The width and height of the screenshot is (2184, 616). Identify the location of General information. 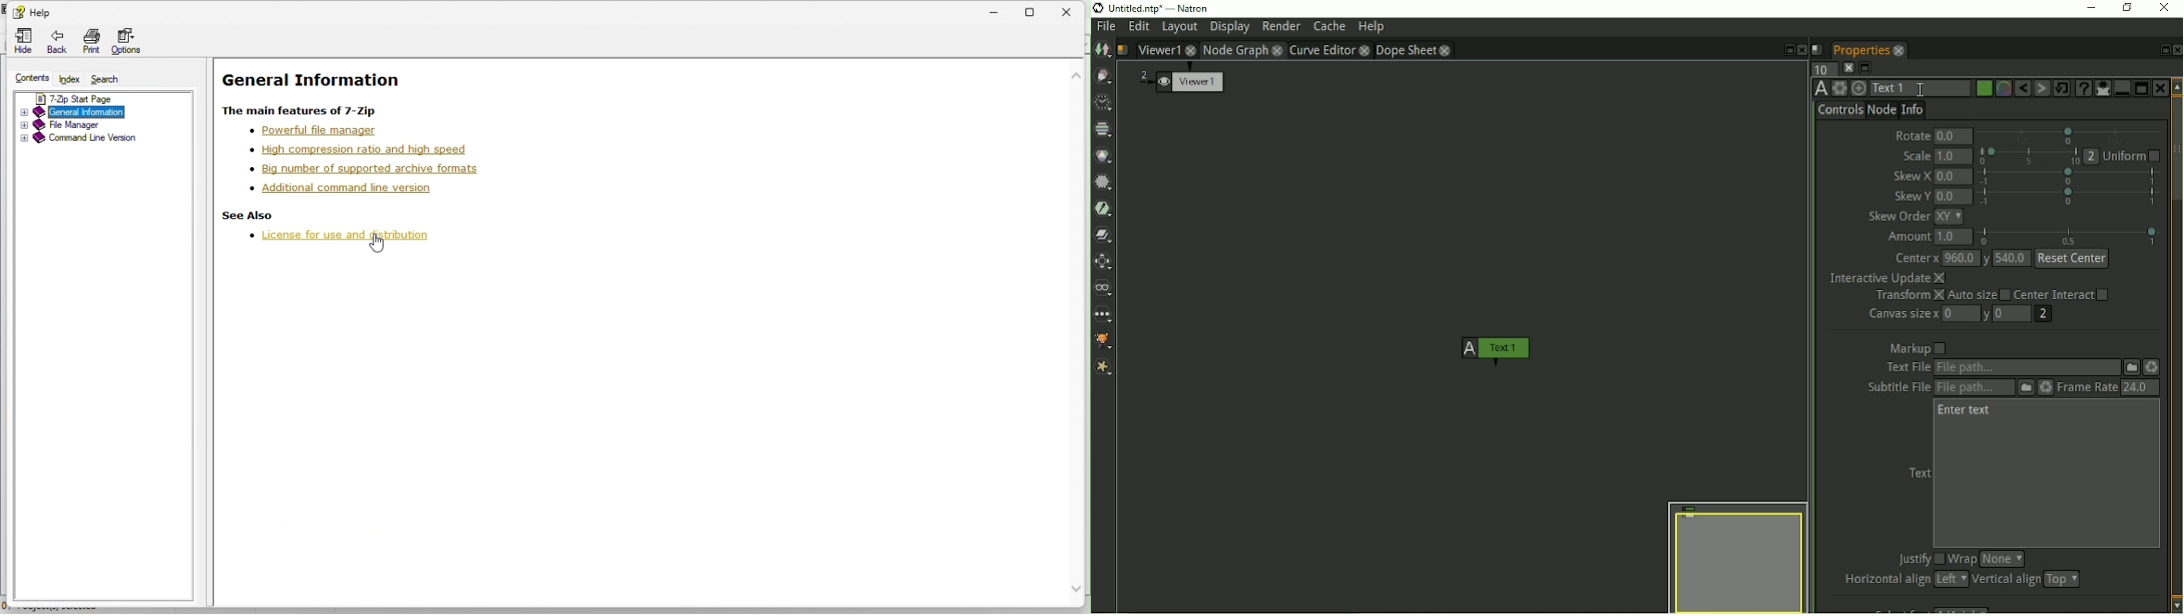
(103, 112).